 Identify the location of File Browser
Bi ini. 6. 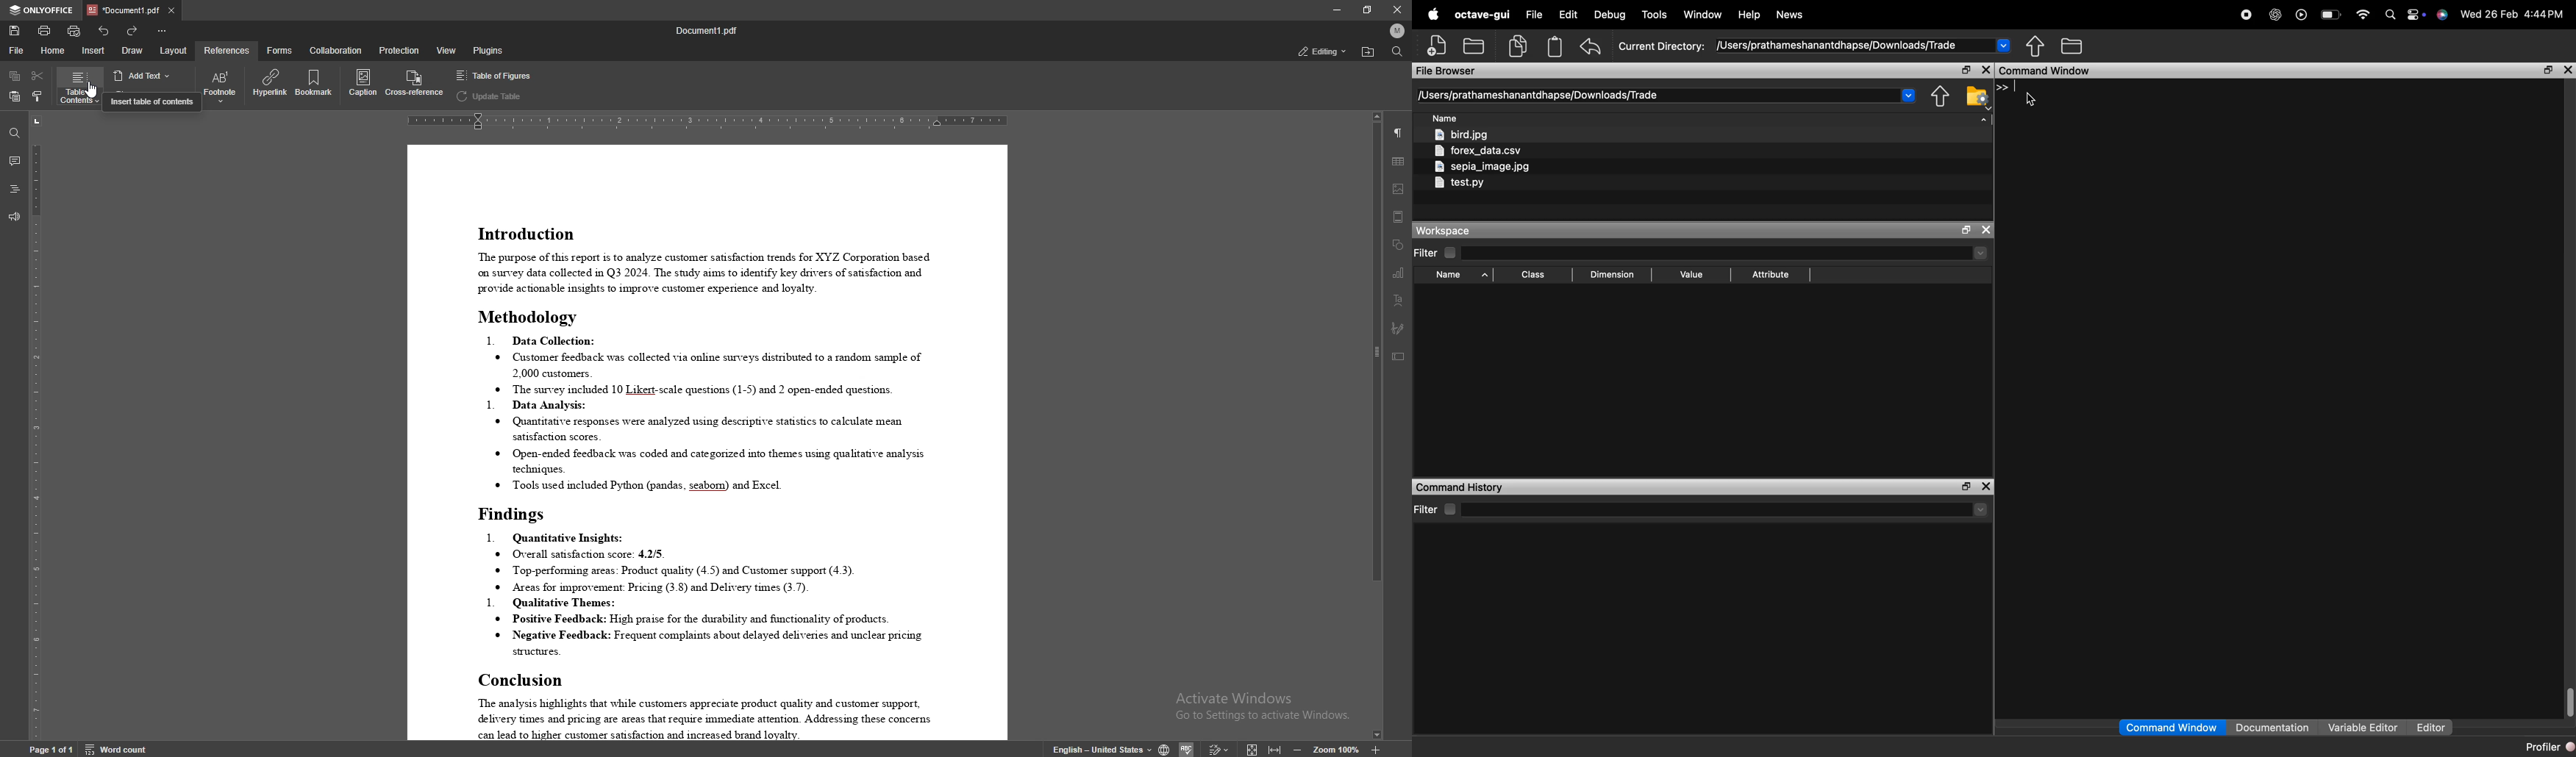
(1446, 71).